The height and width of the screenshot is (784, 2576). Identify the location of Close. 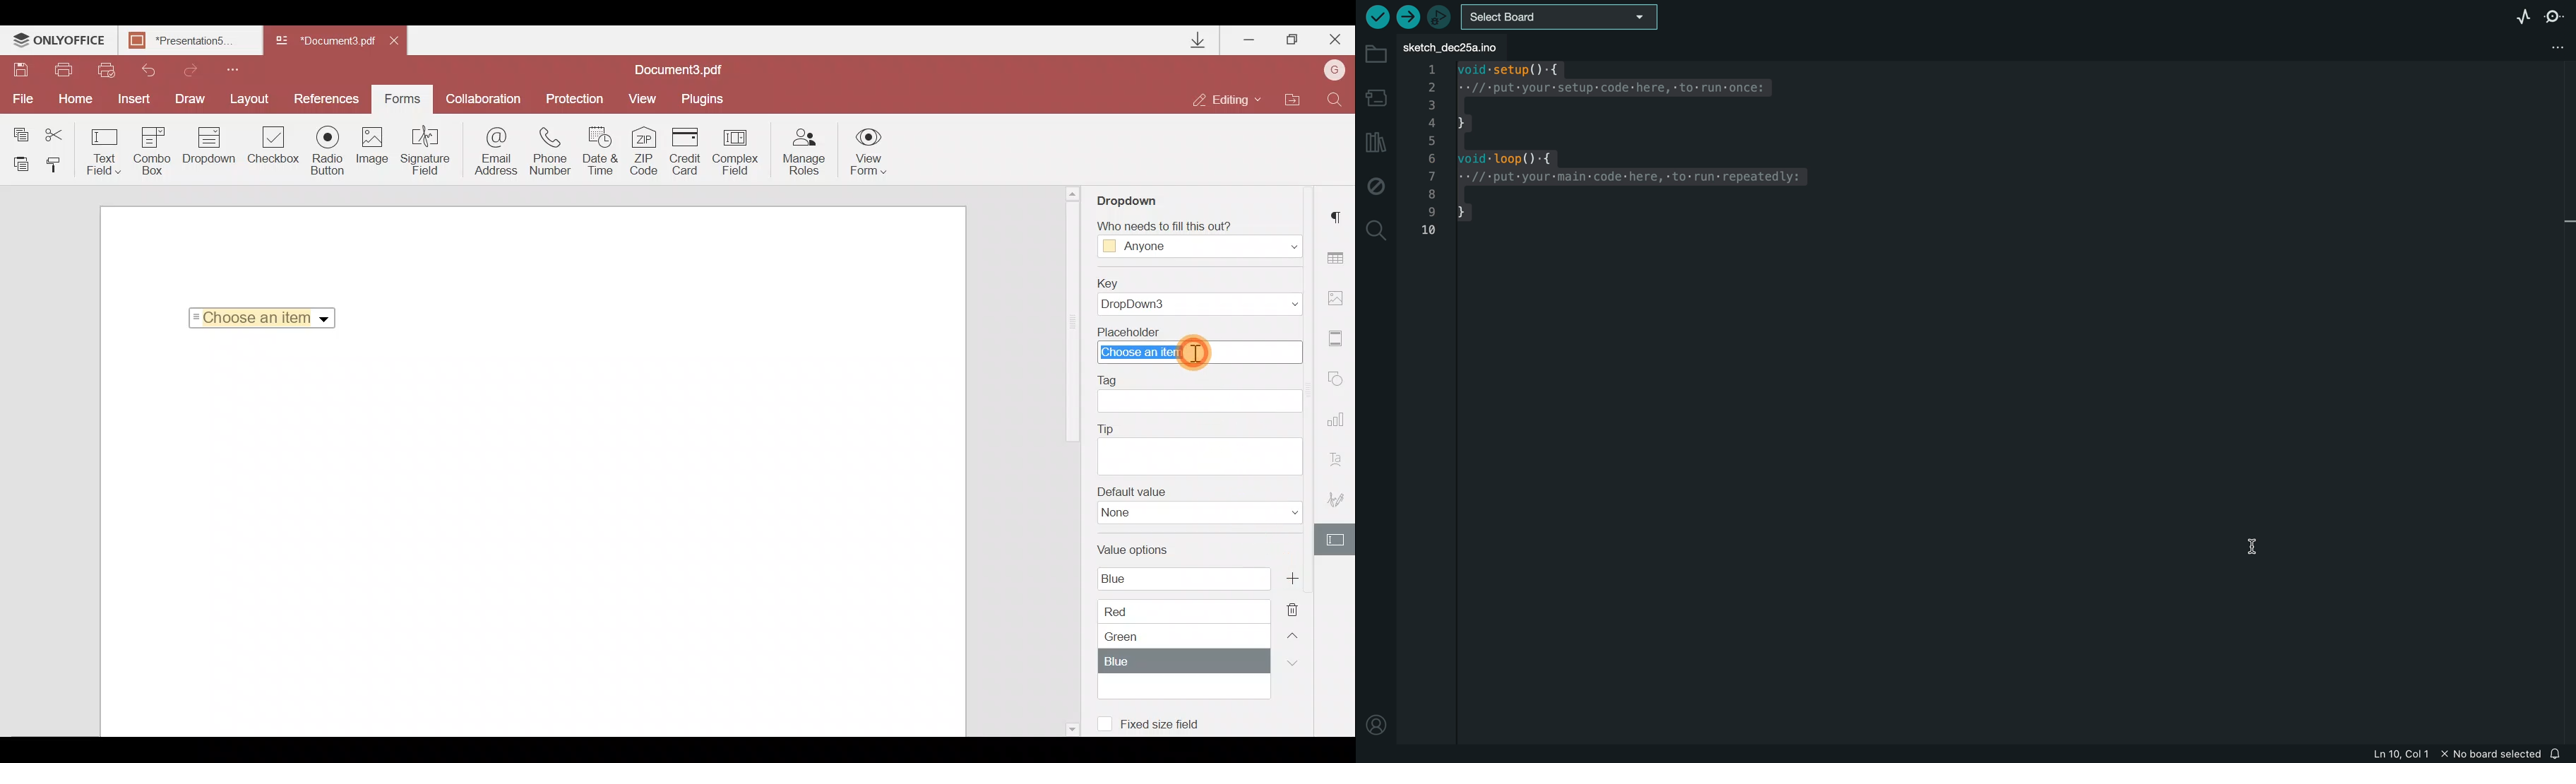
(1334, 40).